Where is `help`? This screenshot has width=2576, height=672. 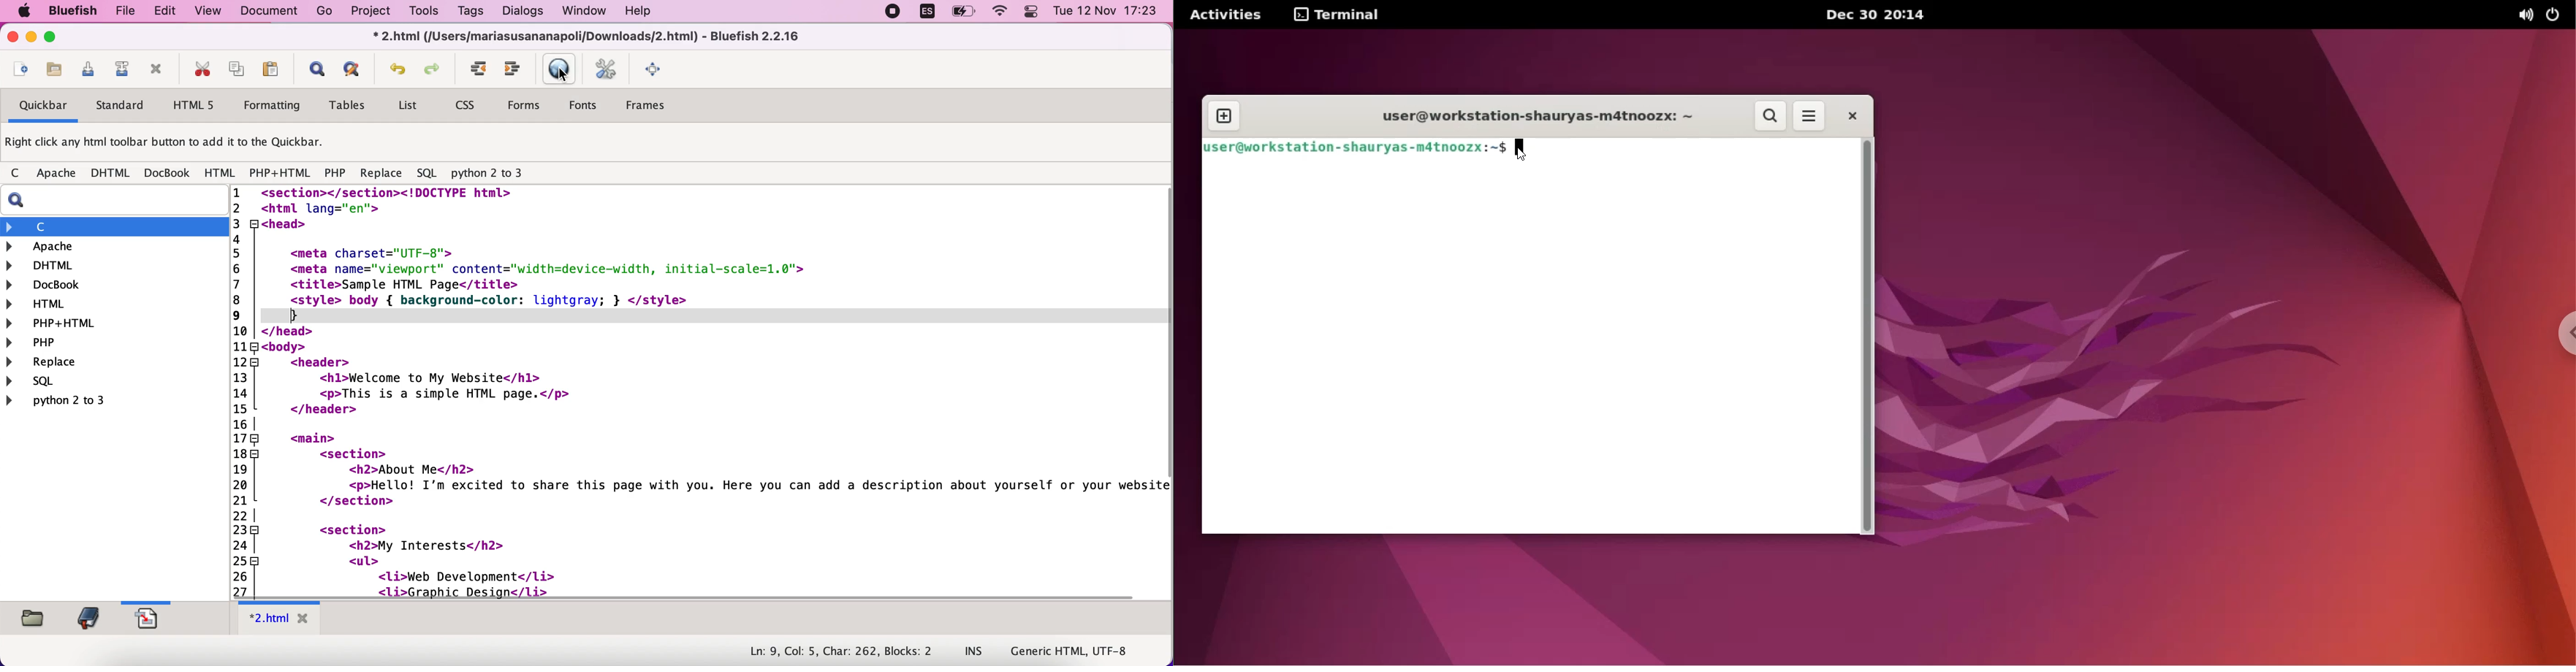
help is located at coordinates (650, 12).